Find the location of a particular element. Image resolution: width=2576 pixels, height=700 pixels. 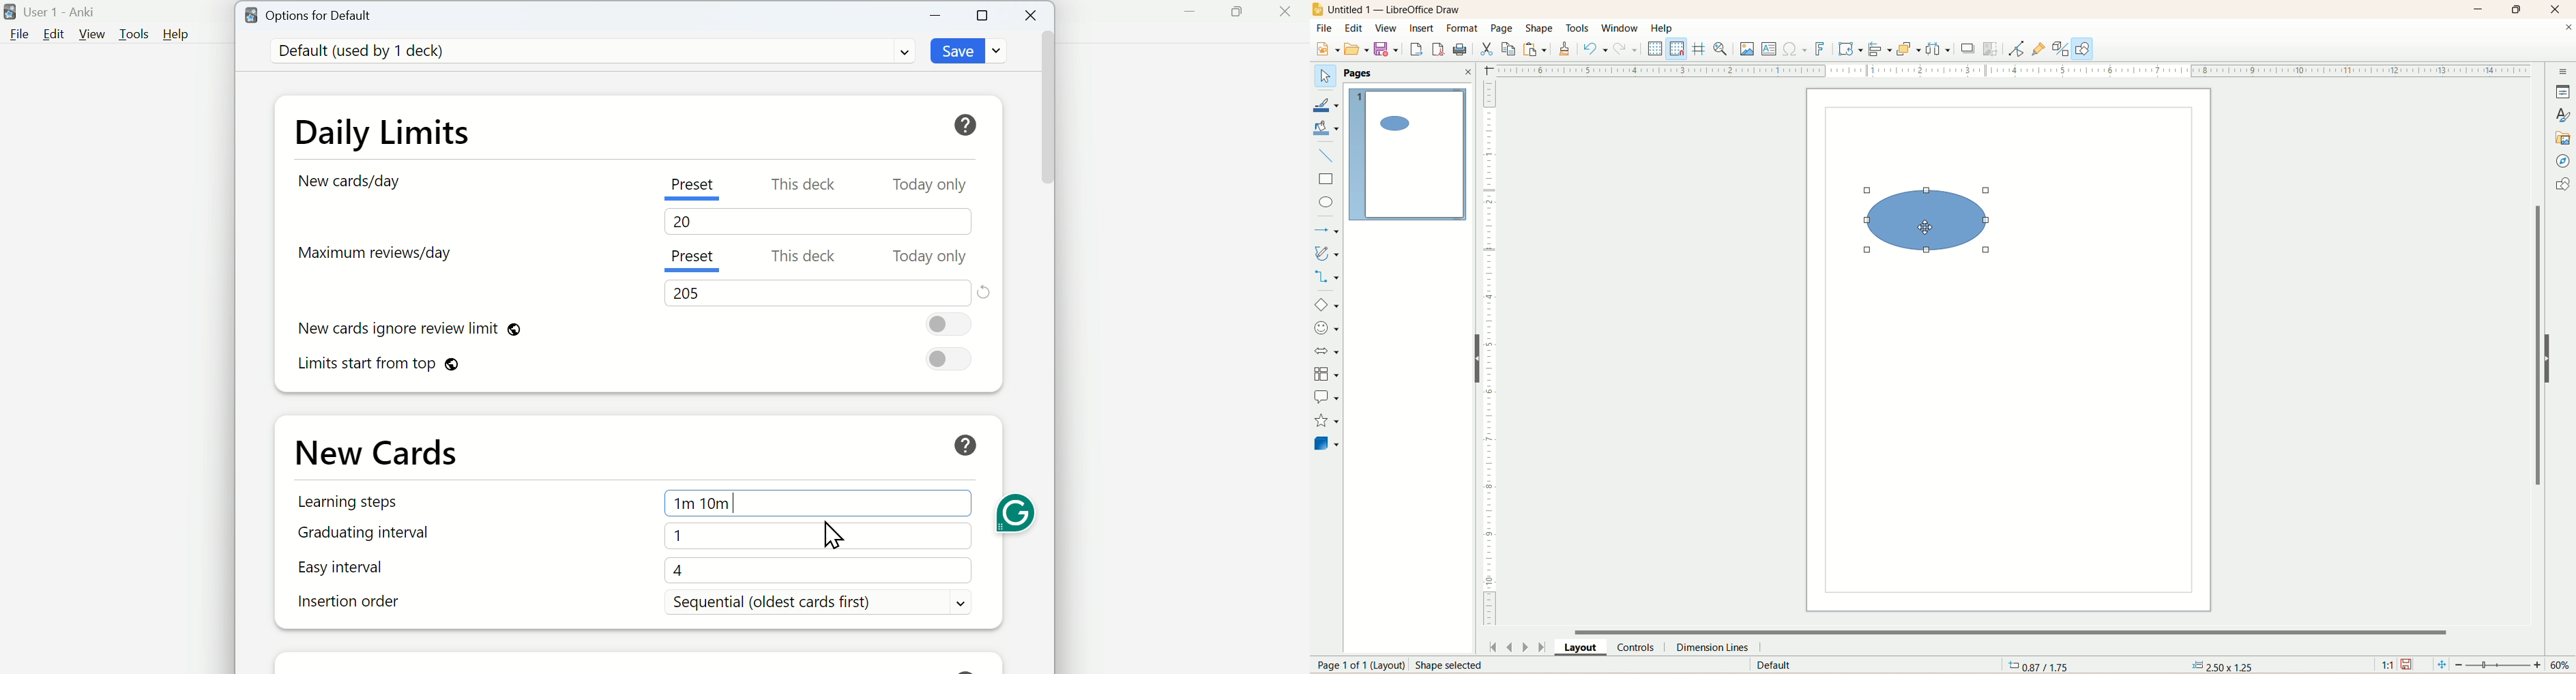

Today  only is located at coordinates (929, 186).